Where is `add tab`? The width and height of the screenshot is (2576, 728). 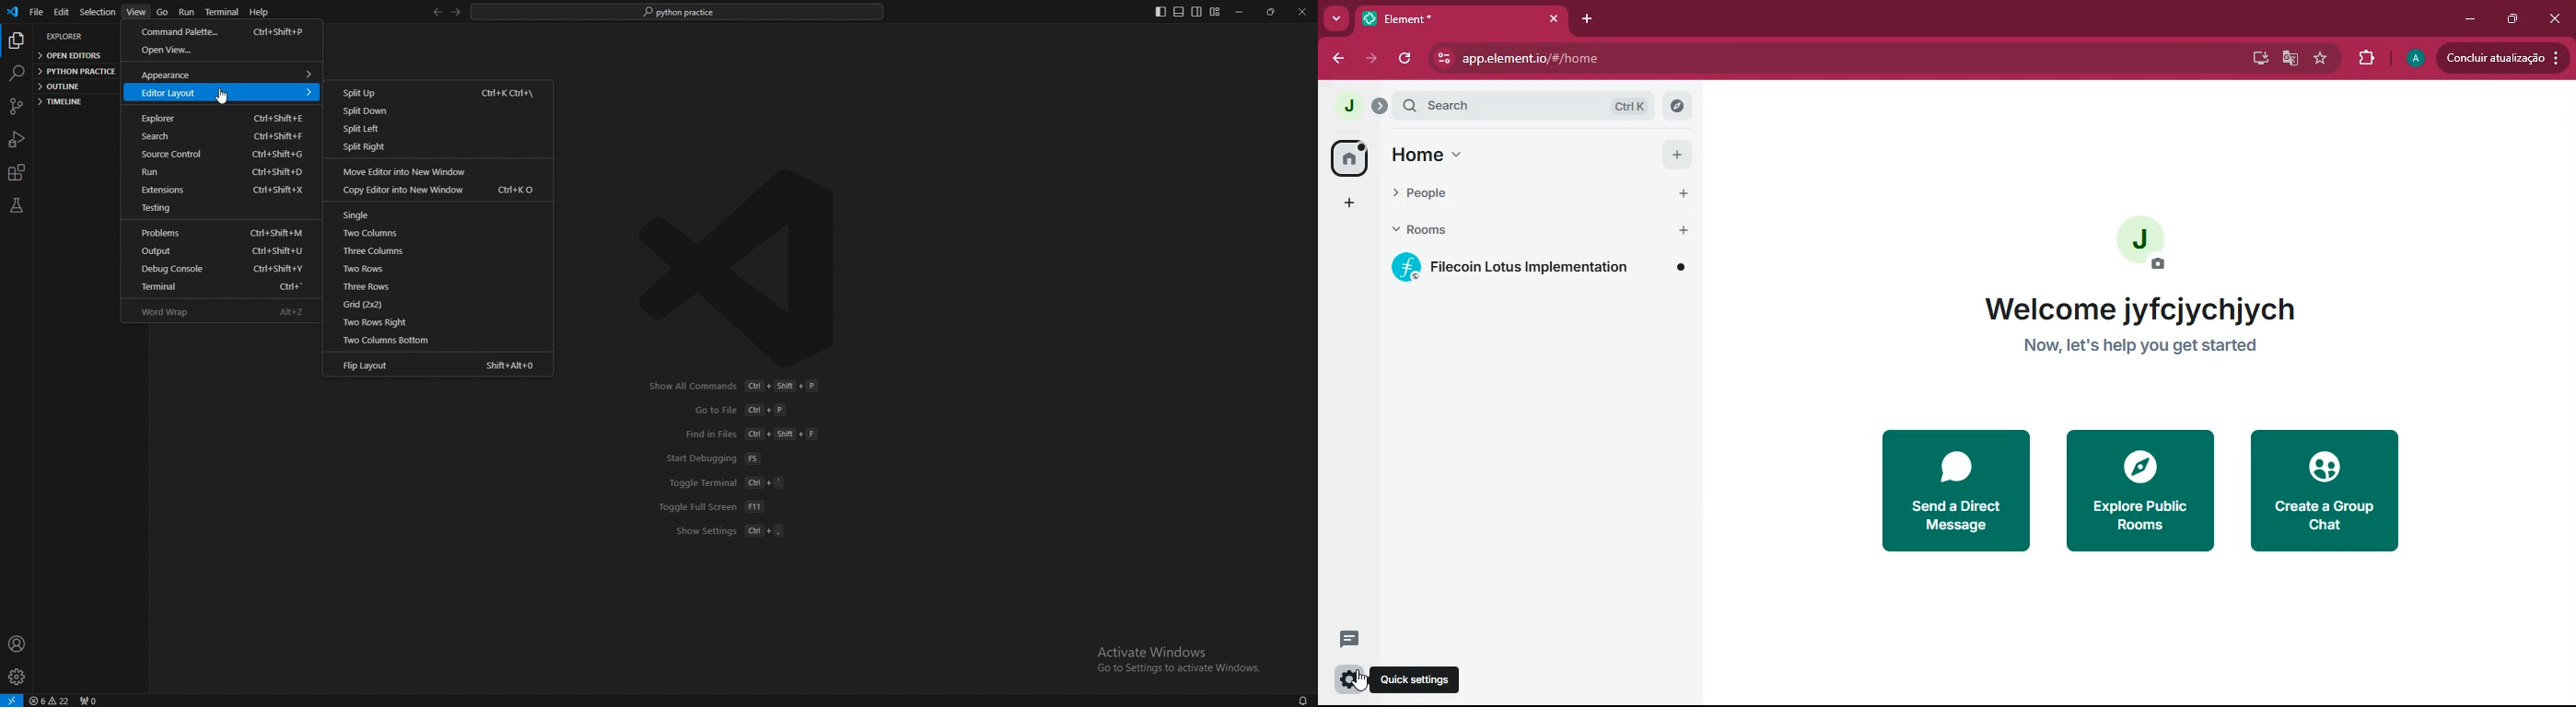
add tab is located at coordinates (1588, 18).